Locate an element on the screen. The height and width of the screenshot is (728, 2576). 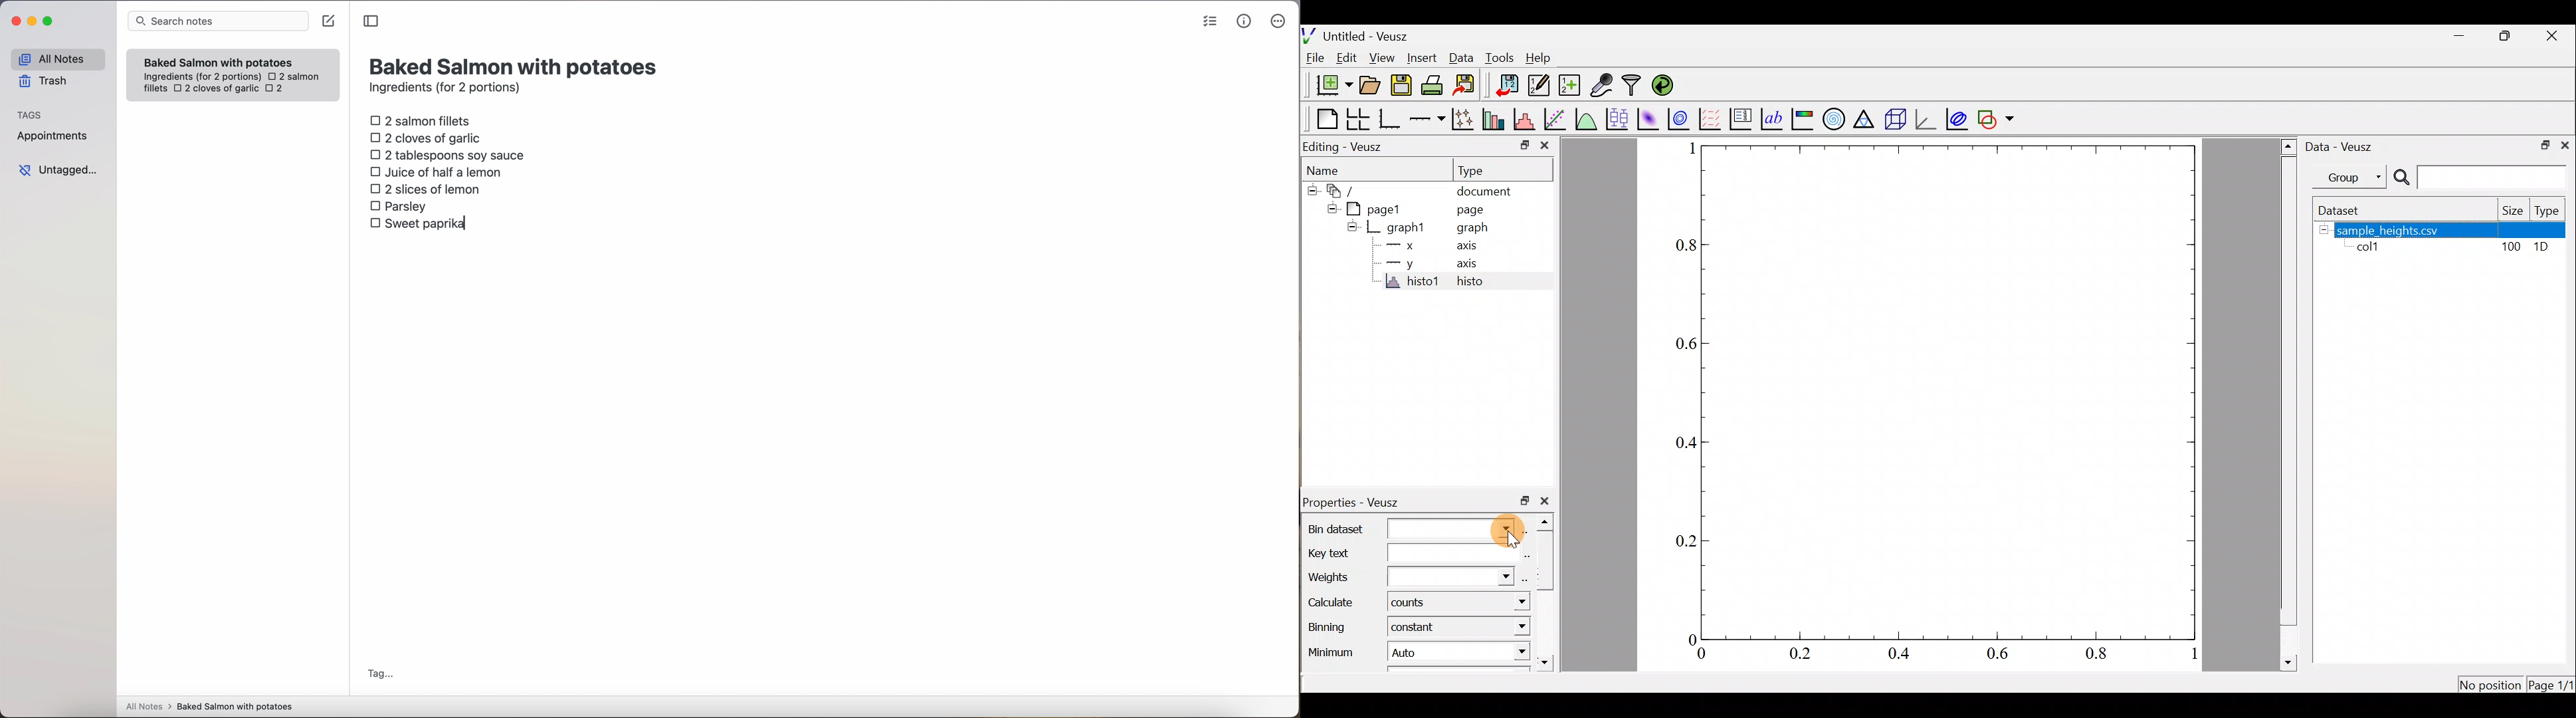
2  is located at coordinates (277, 89).